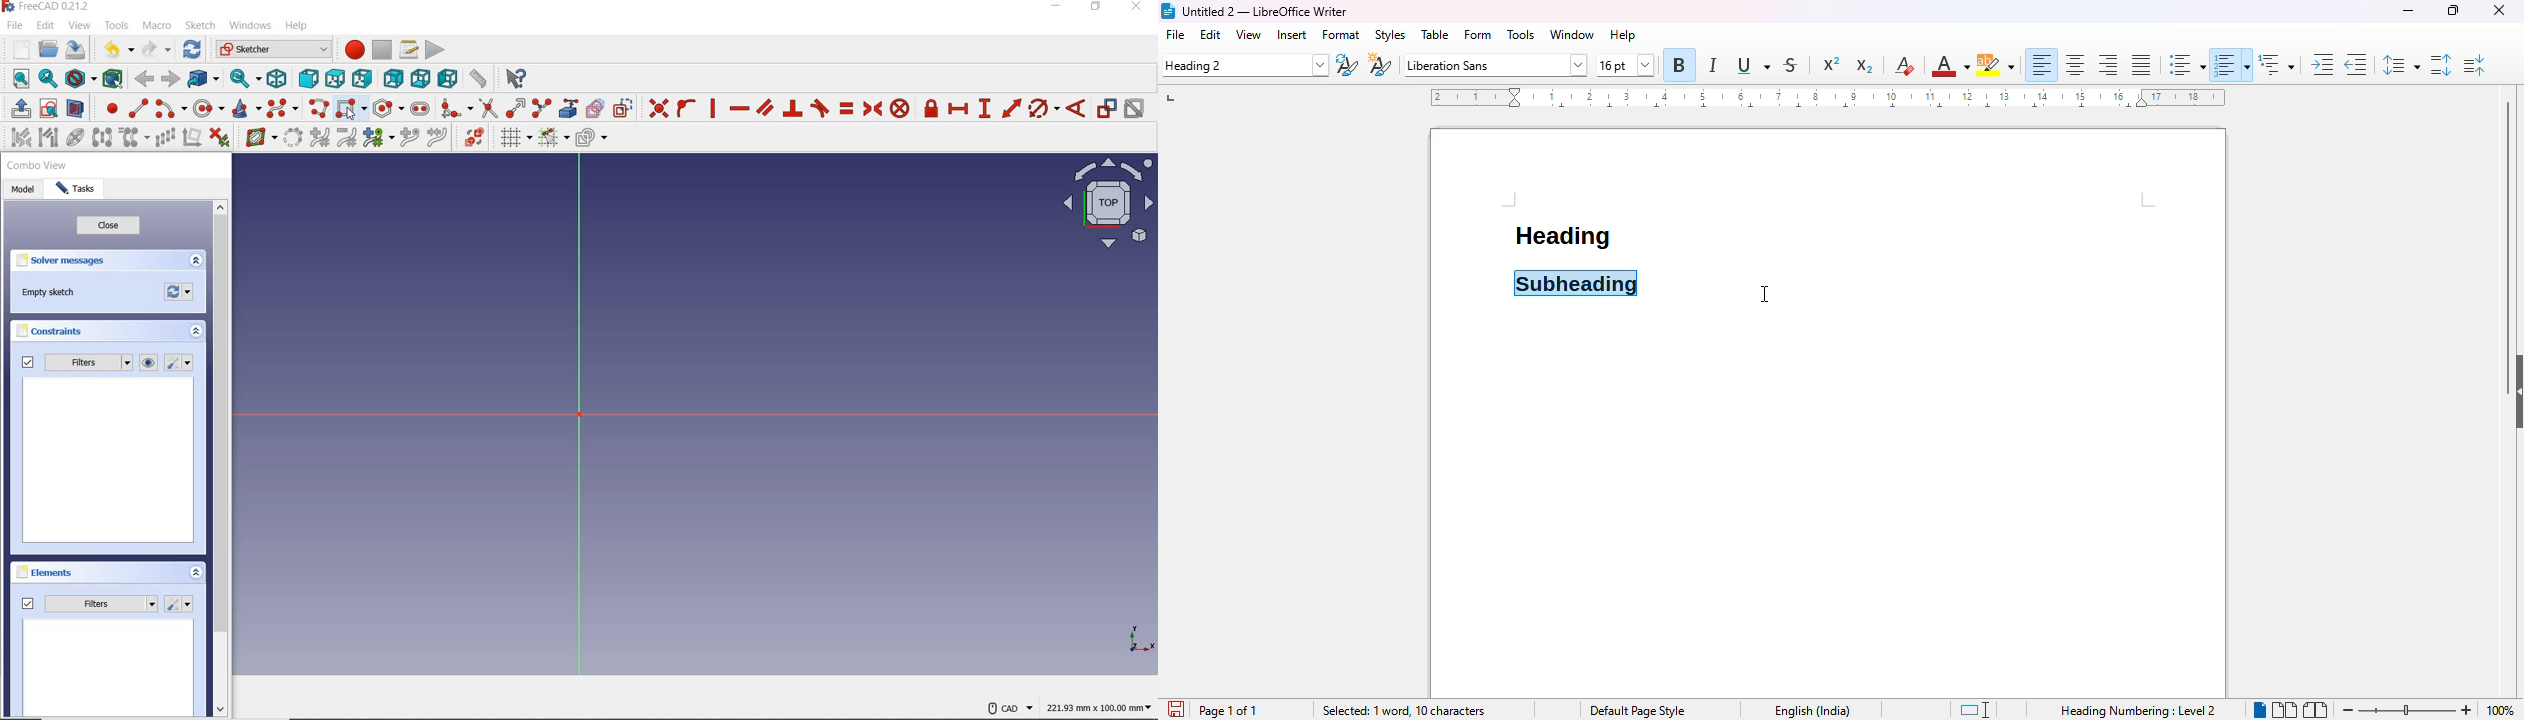 The width and height of the screenshot is (2548, 728). Describe the element at coordinates (1077, 108) in the screenshot. I see `constraint angle` at that location.